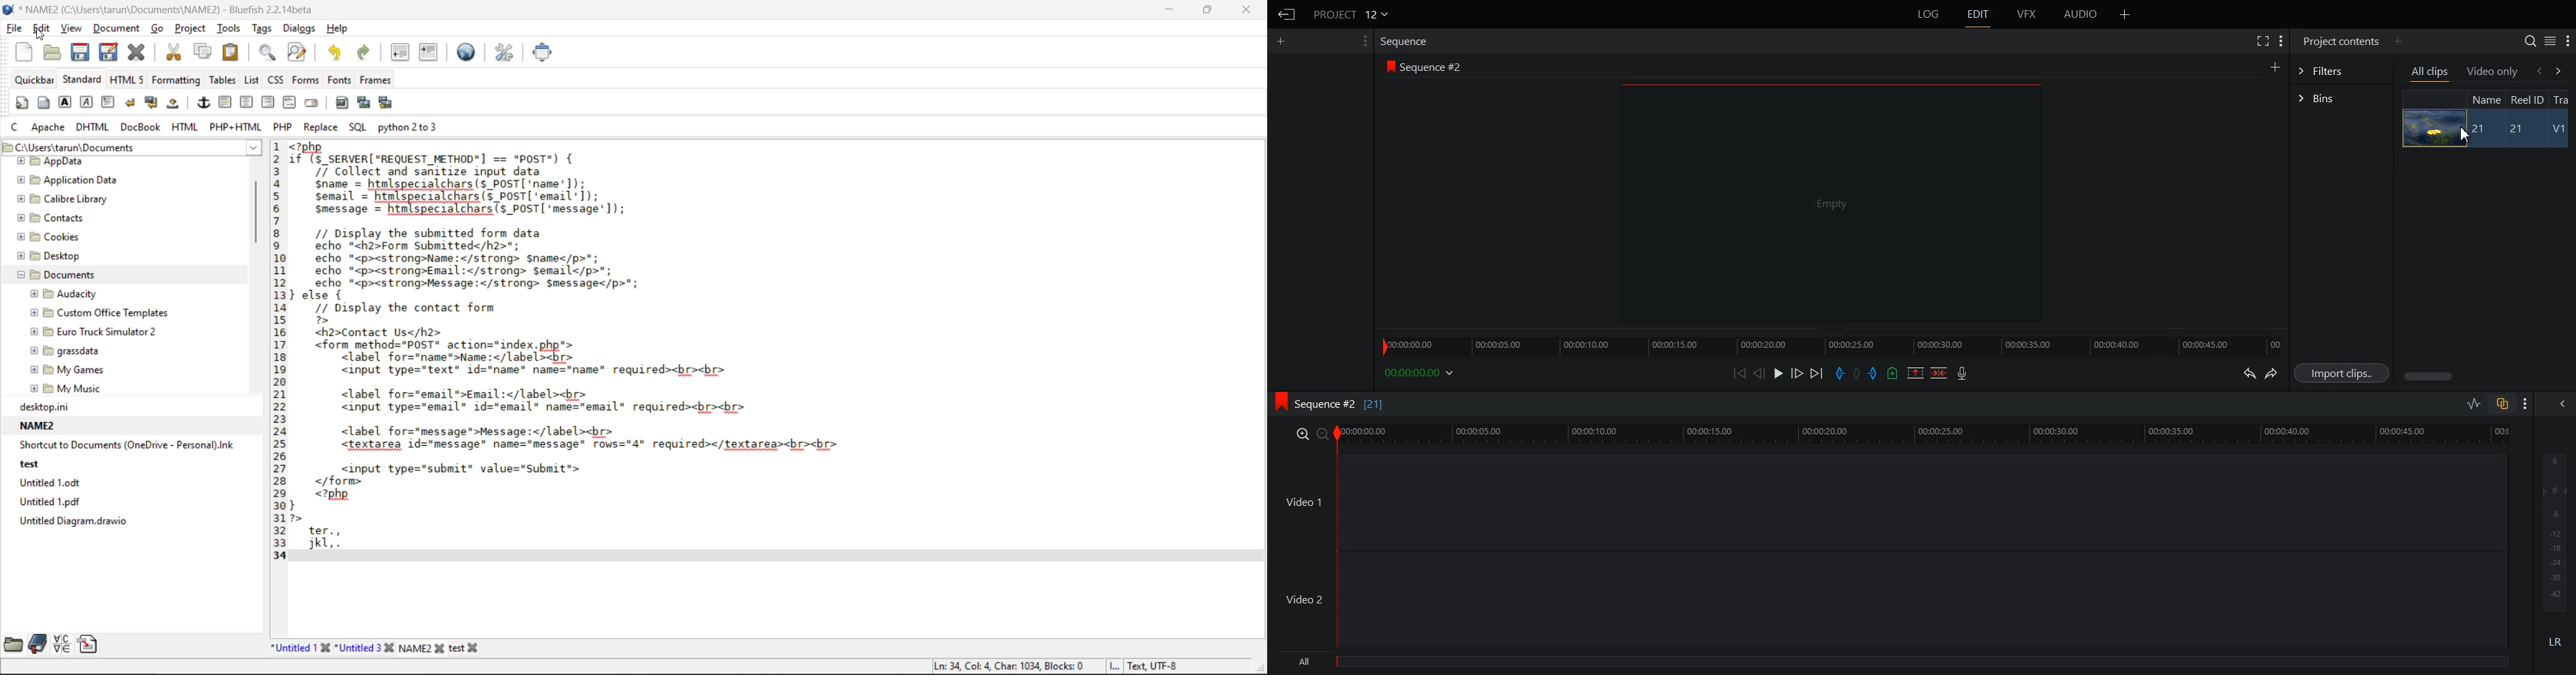 The height and width of the screenshot is (700, 2576). What do you see at coordinates (236, 127) in the screenshot?
I see `php html` at bounding box center [236, 127].